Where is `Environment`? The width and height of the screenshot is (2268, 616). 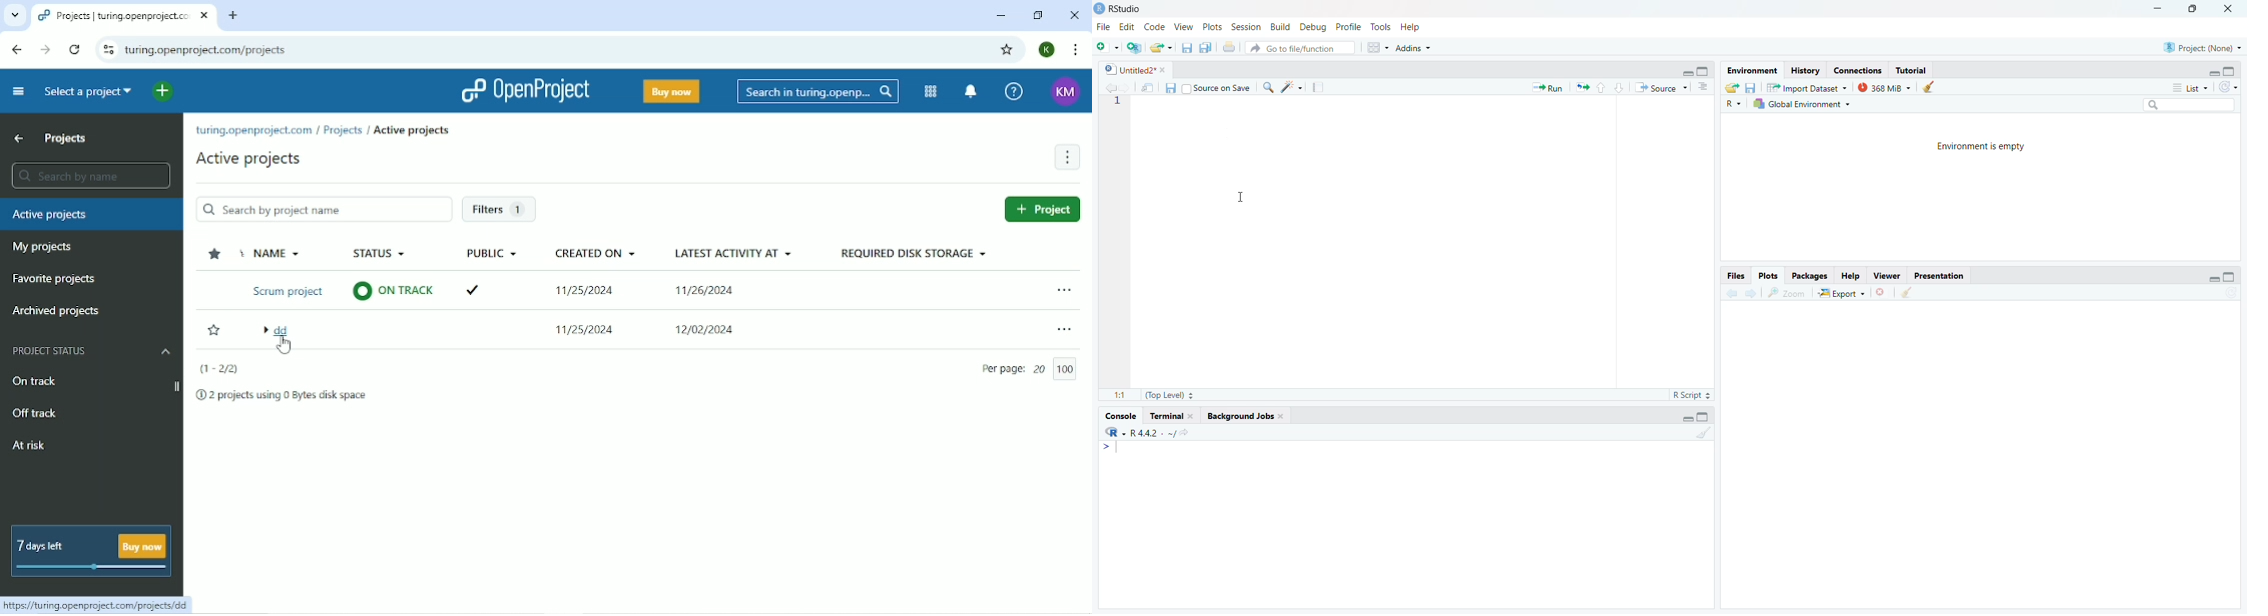
Environment is located at coordinates (1748, 70).